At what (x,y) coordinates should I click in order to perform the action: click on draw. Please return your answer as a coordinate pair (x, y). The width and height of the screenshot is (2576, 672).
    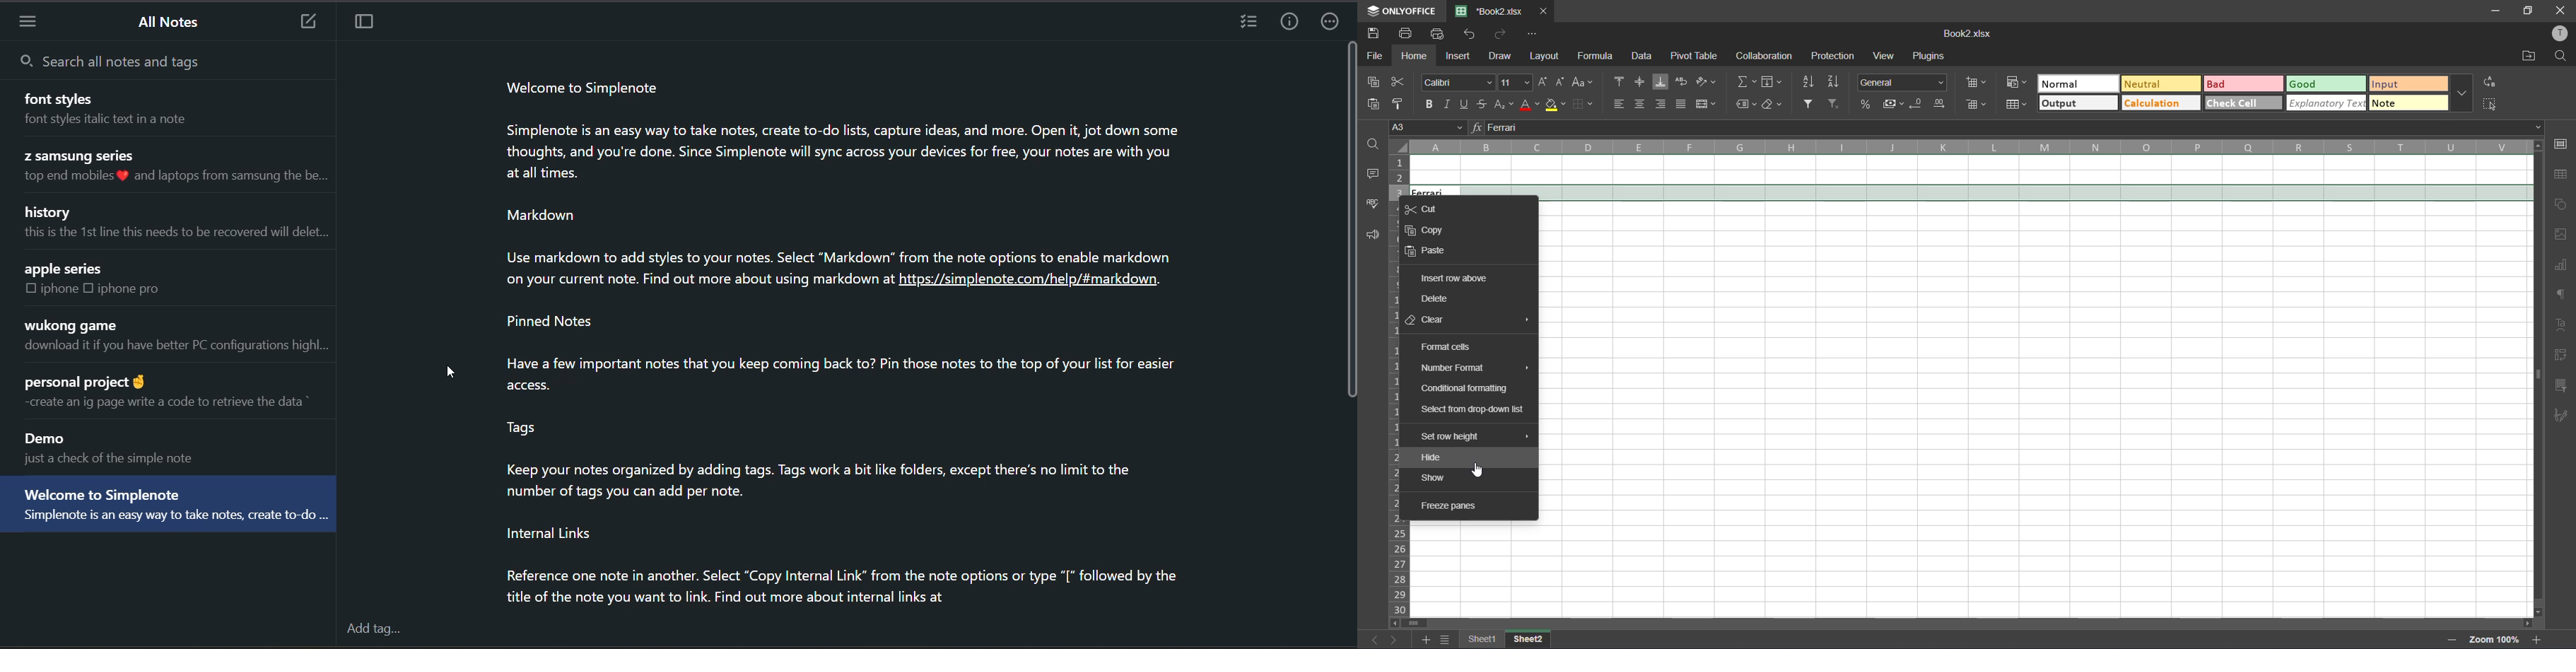
    Looking at the image, I should click on (1501, 58).